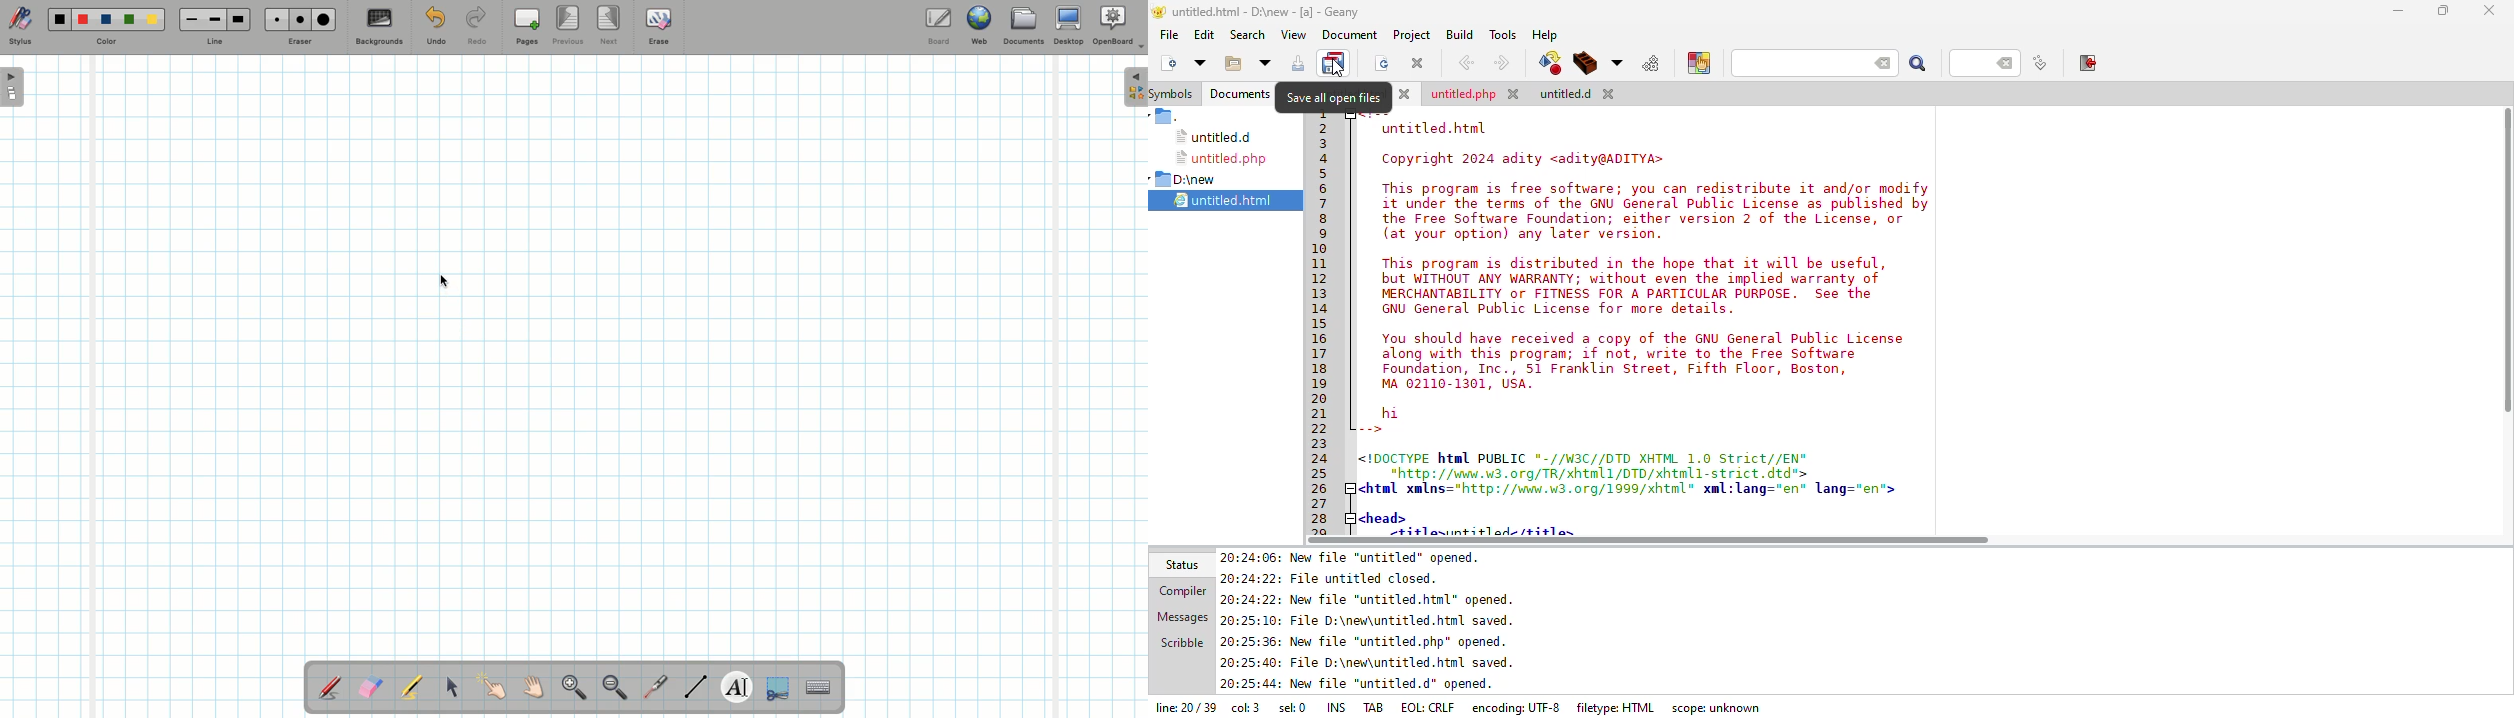  What do you see at coordinates (1916, 64) in the screenshot?
I see `search` at bounding box center [1916, 64].